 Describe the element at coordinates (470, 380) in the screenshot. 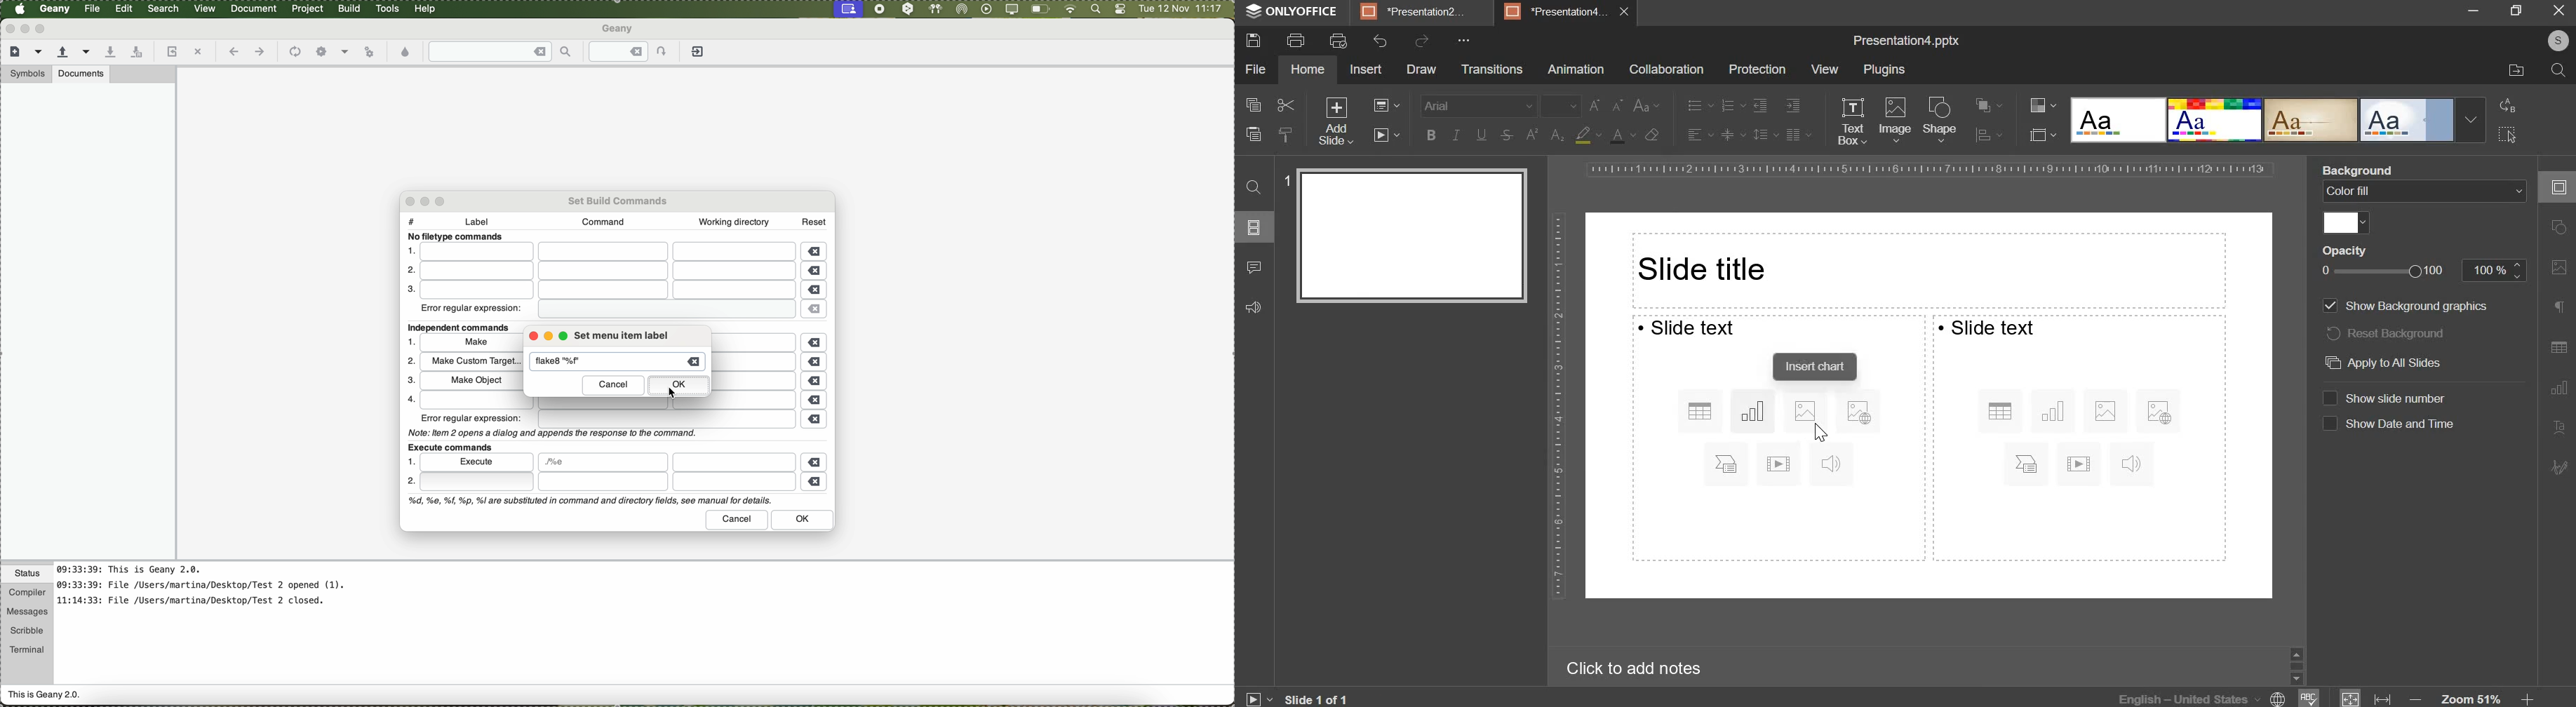

I see `make object` at that location.